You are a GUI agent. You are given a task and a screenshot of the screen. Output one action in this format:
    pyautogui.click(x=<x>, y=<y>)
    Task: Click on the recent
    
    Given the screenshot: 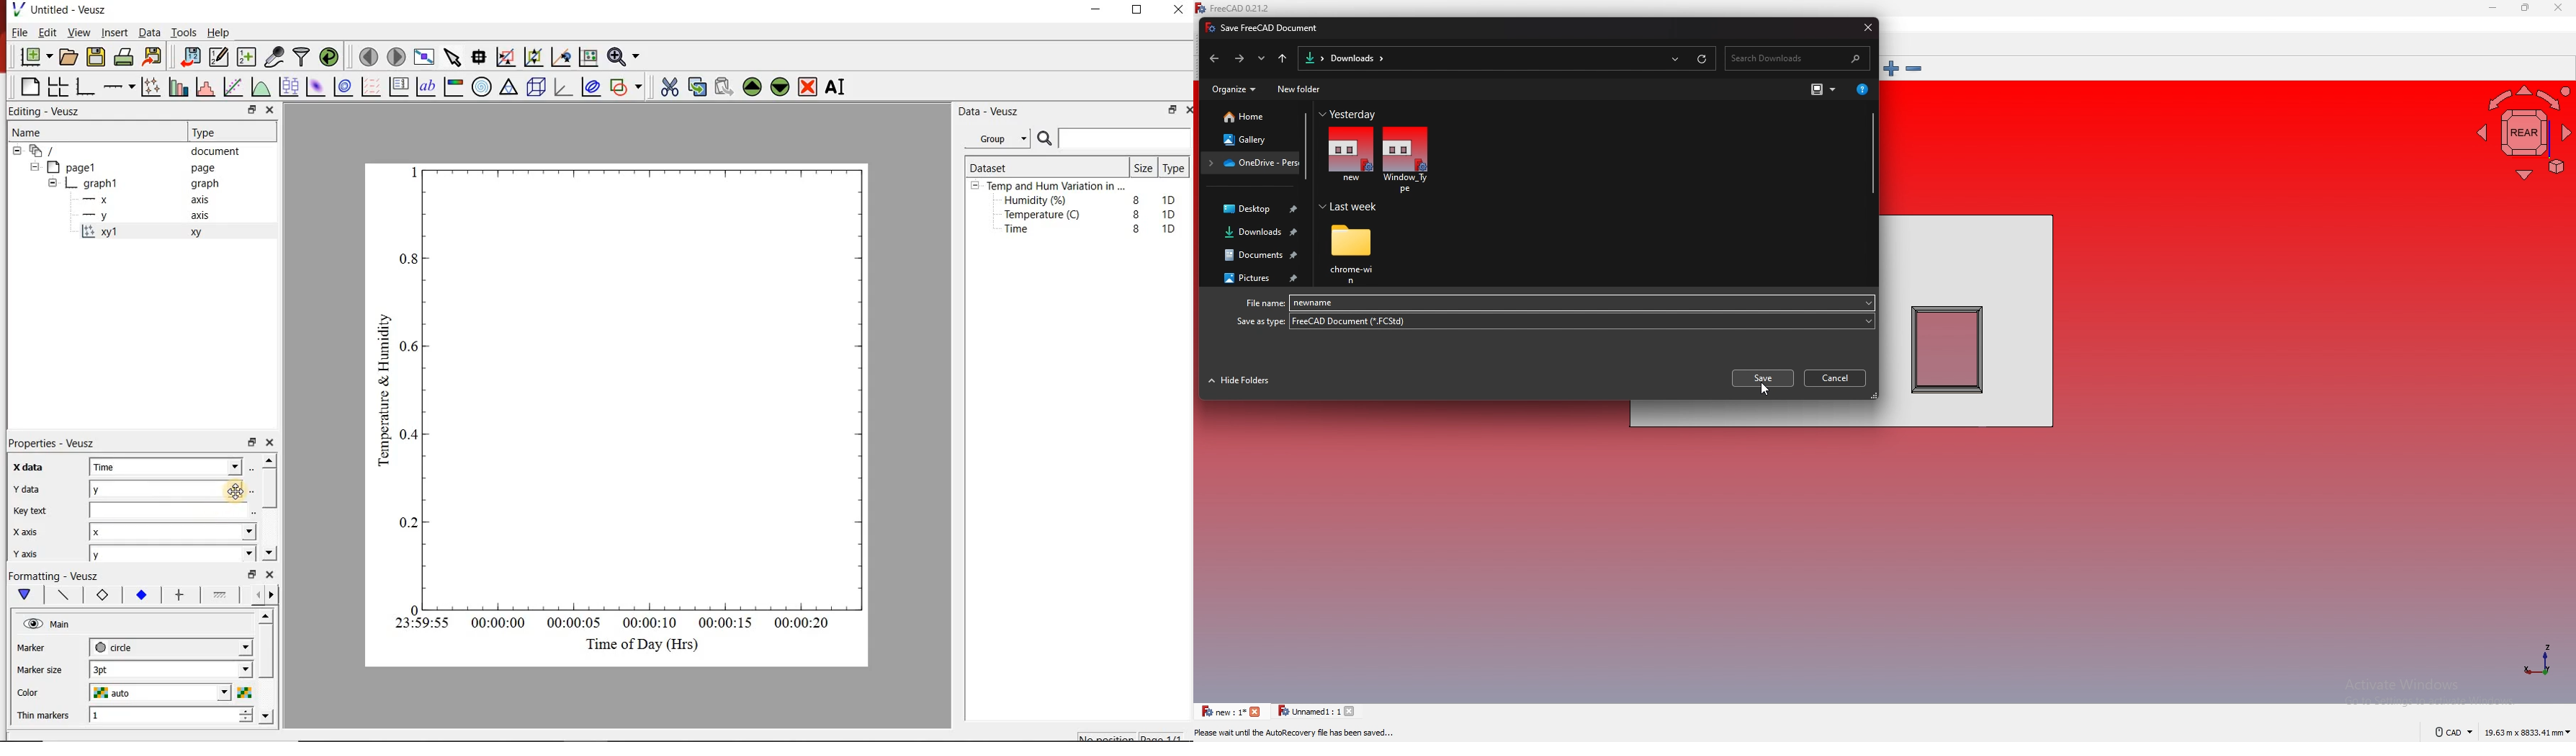 What is the action you would take?
    pyautogui.click(x=1260, y=58)
    